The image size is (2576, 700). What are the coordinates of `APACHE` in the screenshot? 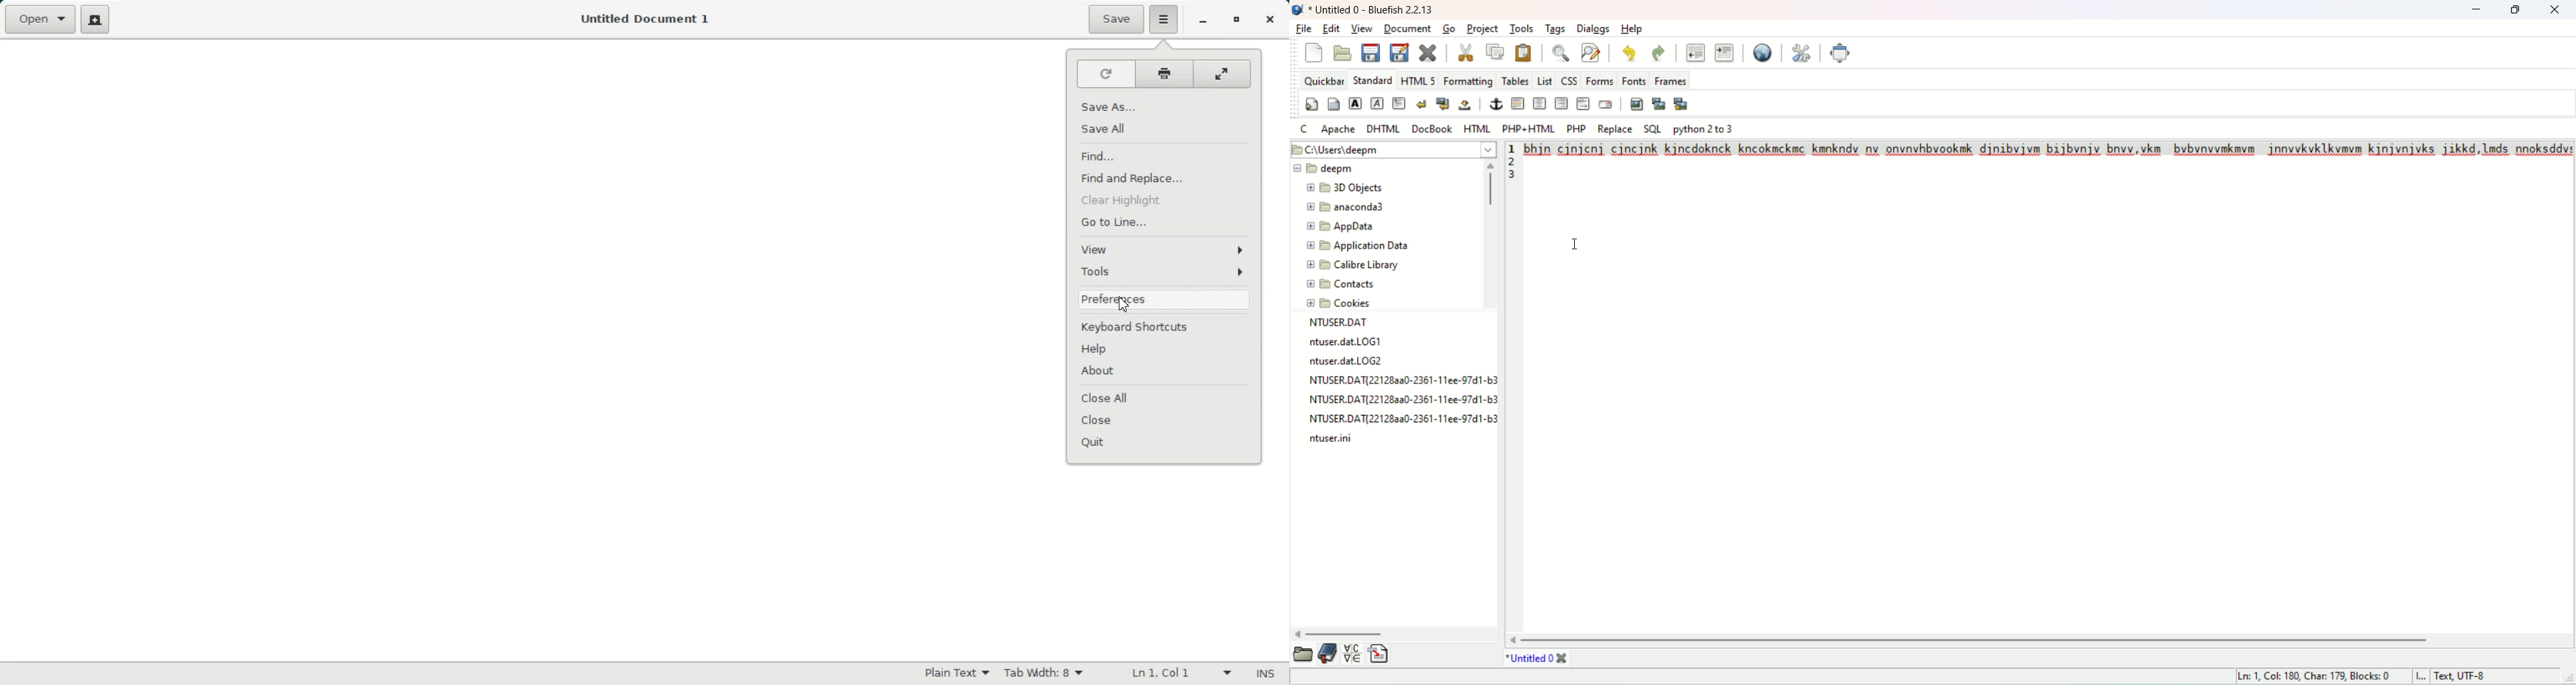 It's located at (1339, 130).